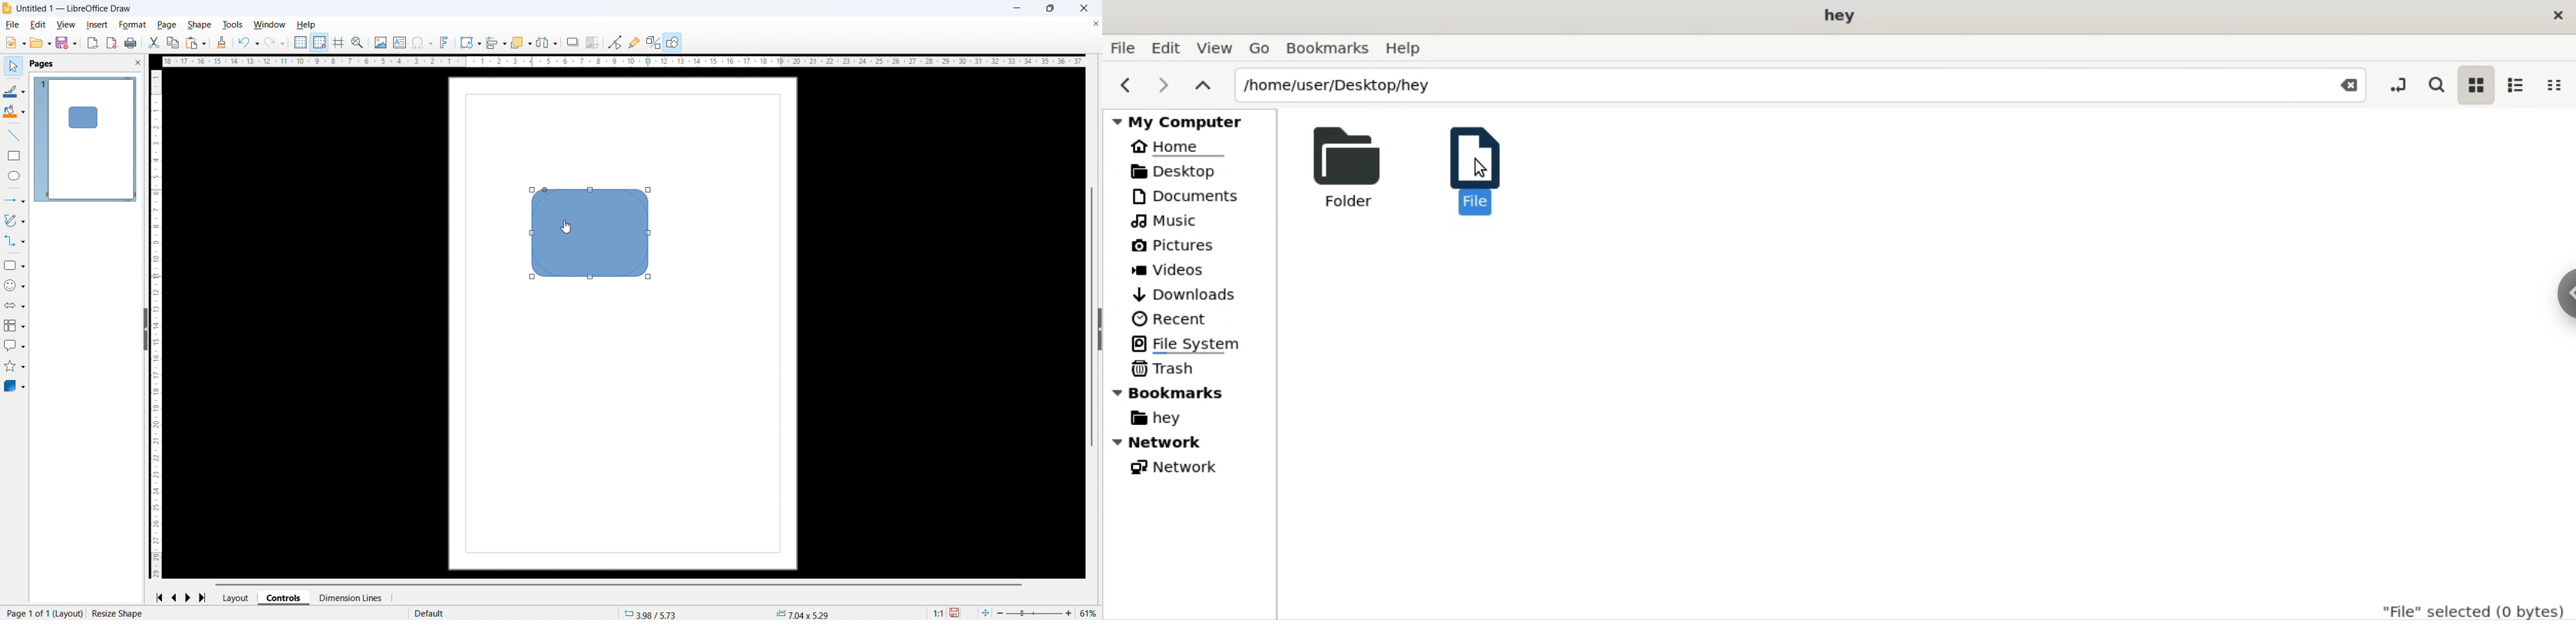  What do you see at coordinates (2560, 308) in the screenshot?
I see `Sidebar` at bounding box center [2560, 308].